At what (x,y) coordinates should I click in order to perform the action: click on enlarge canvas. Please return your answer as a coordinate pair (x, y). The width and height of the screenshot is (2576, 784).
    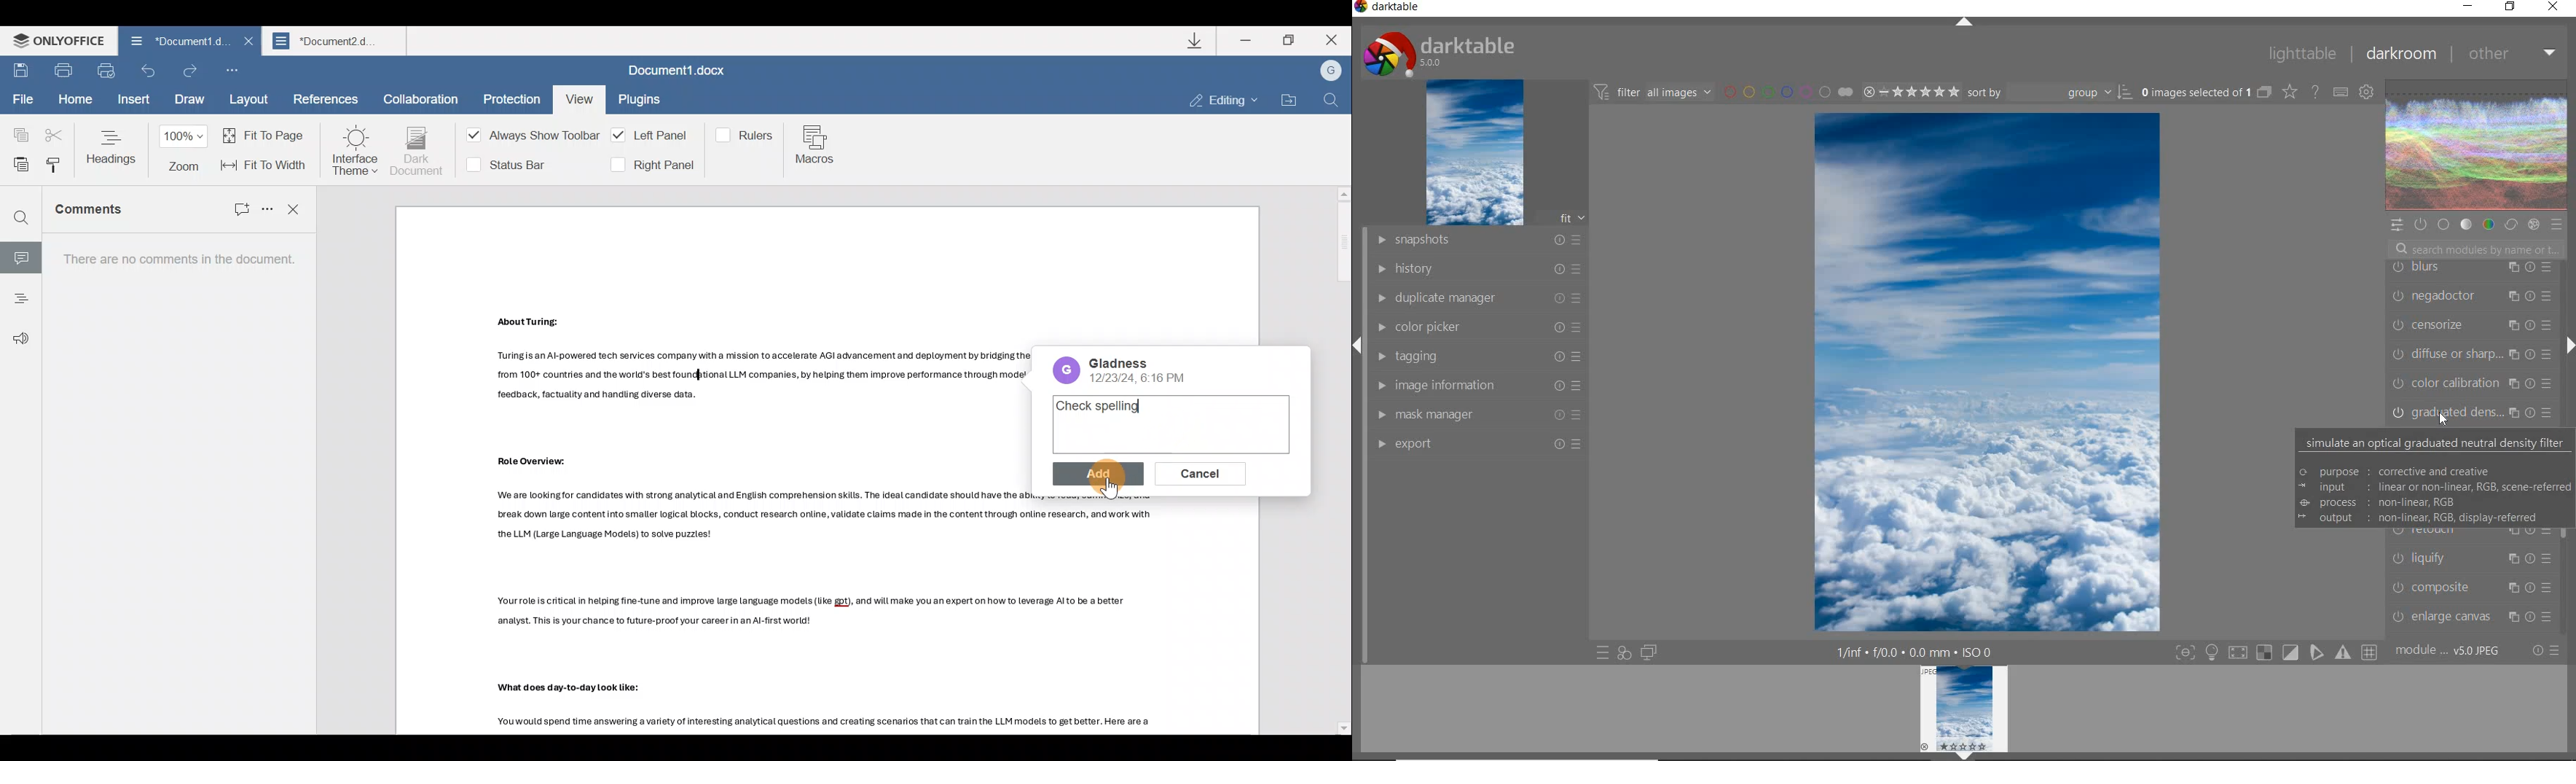
    Looking at the image, I should click on (2470, 617).